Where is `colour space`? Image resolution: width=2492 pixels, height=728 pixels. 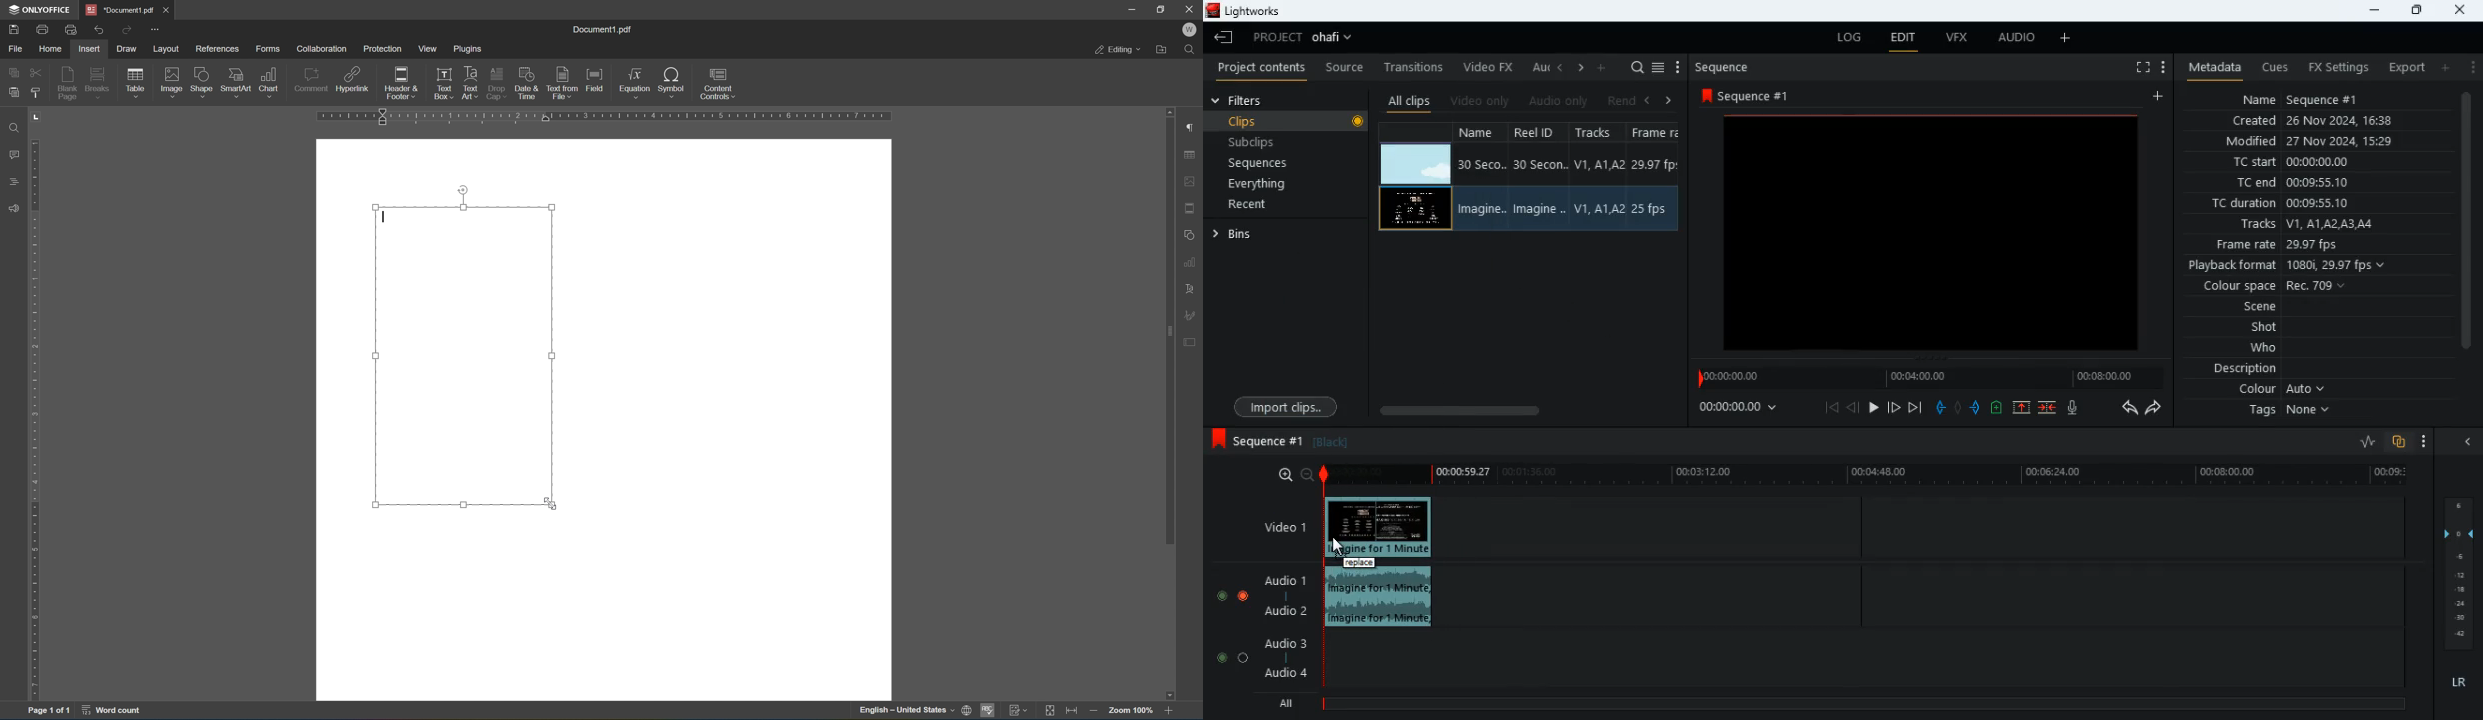
colour space is located at coordinates (2269, 287).